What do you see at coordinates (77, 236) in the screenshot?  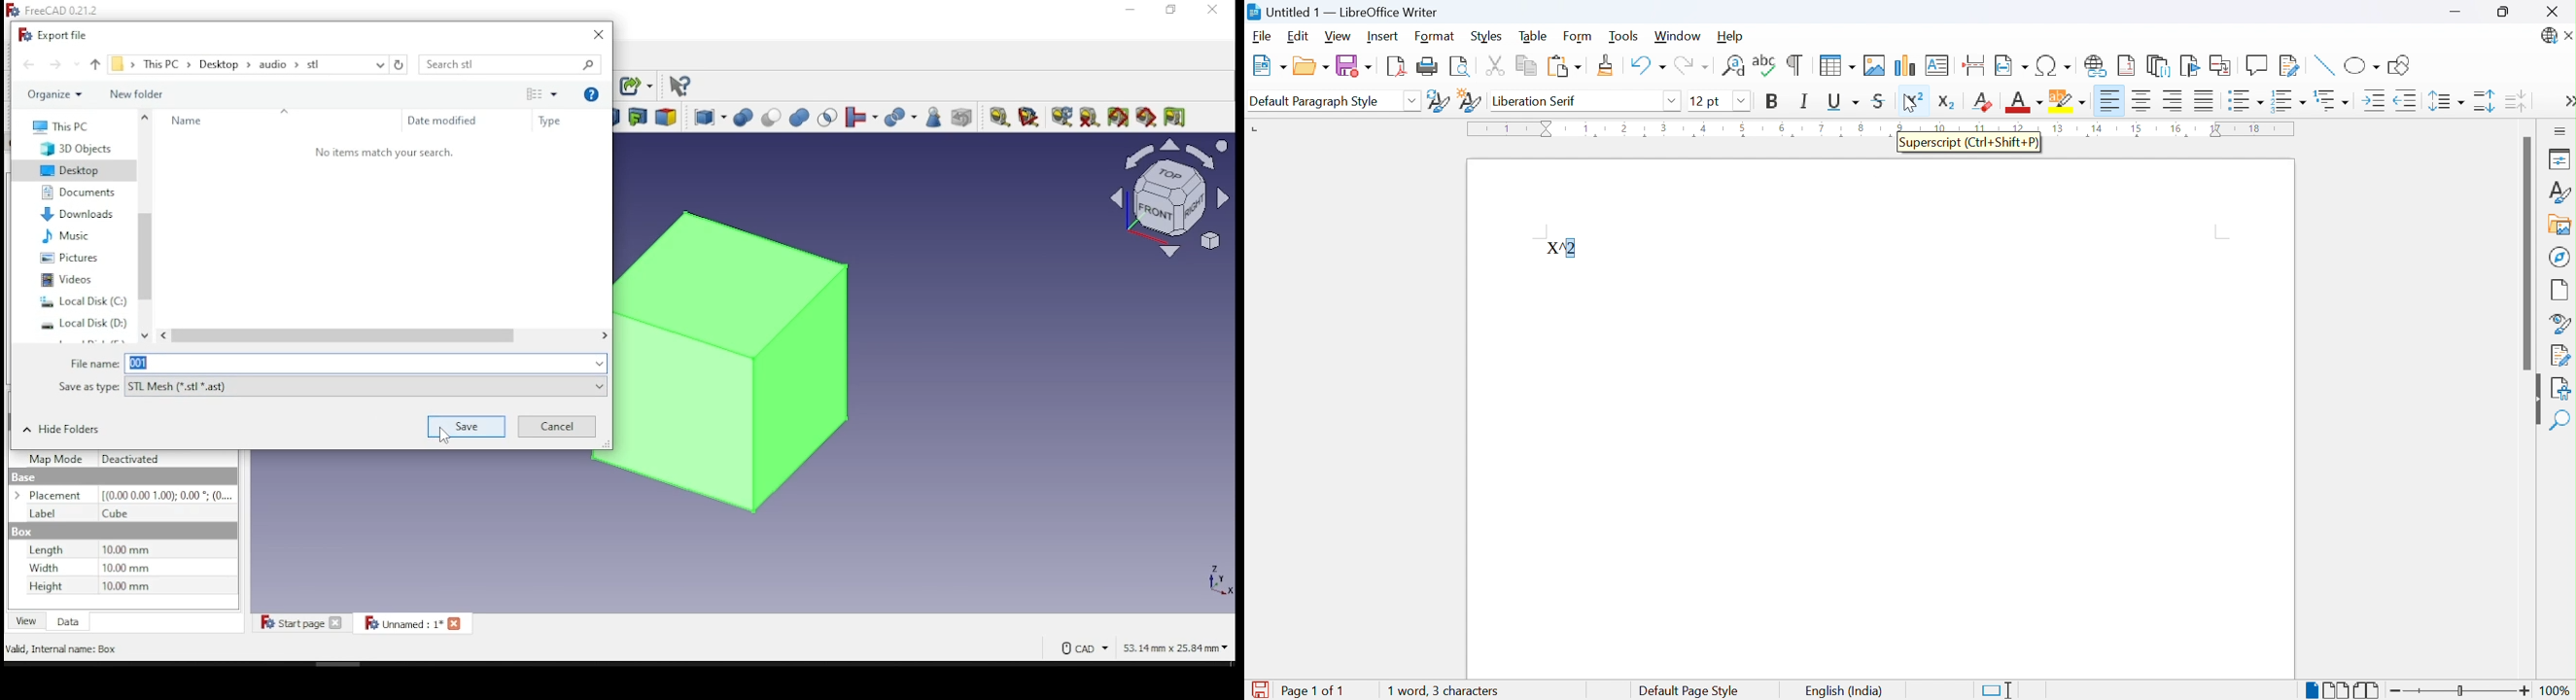 I see `music` at bounding box center [77, 236].